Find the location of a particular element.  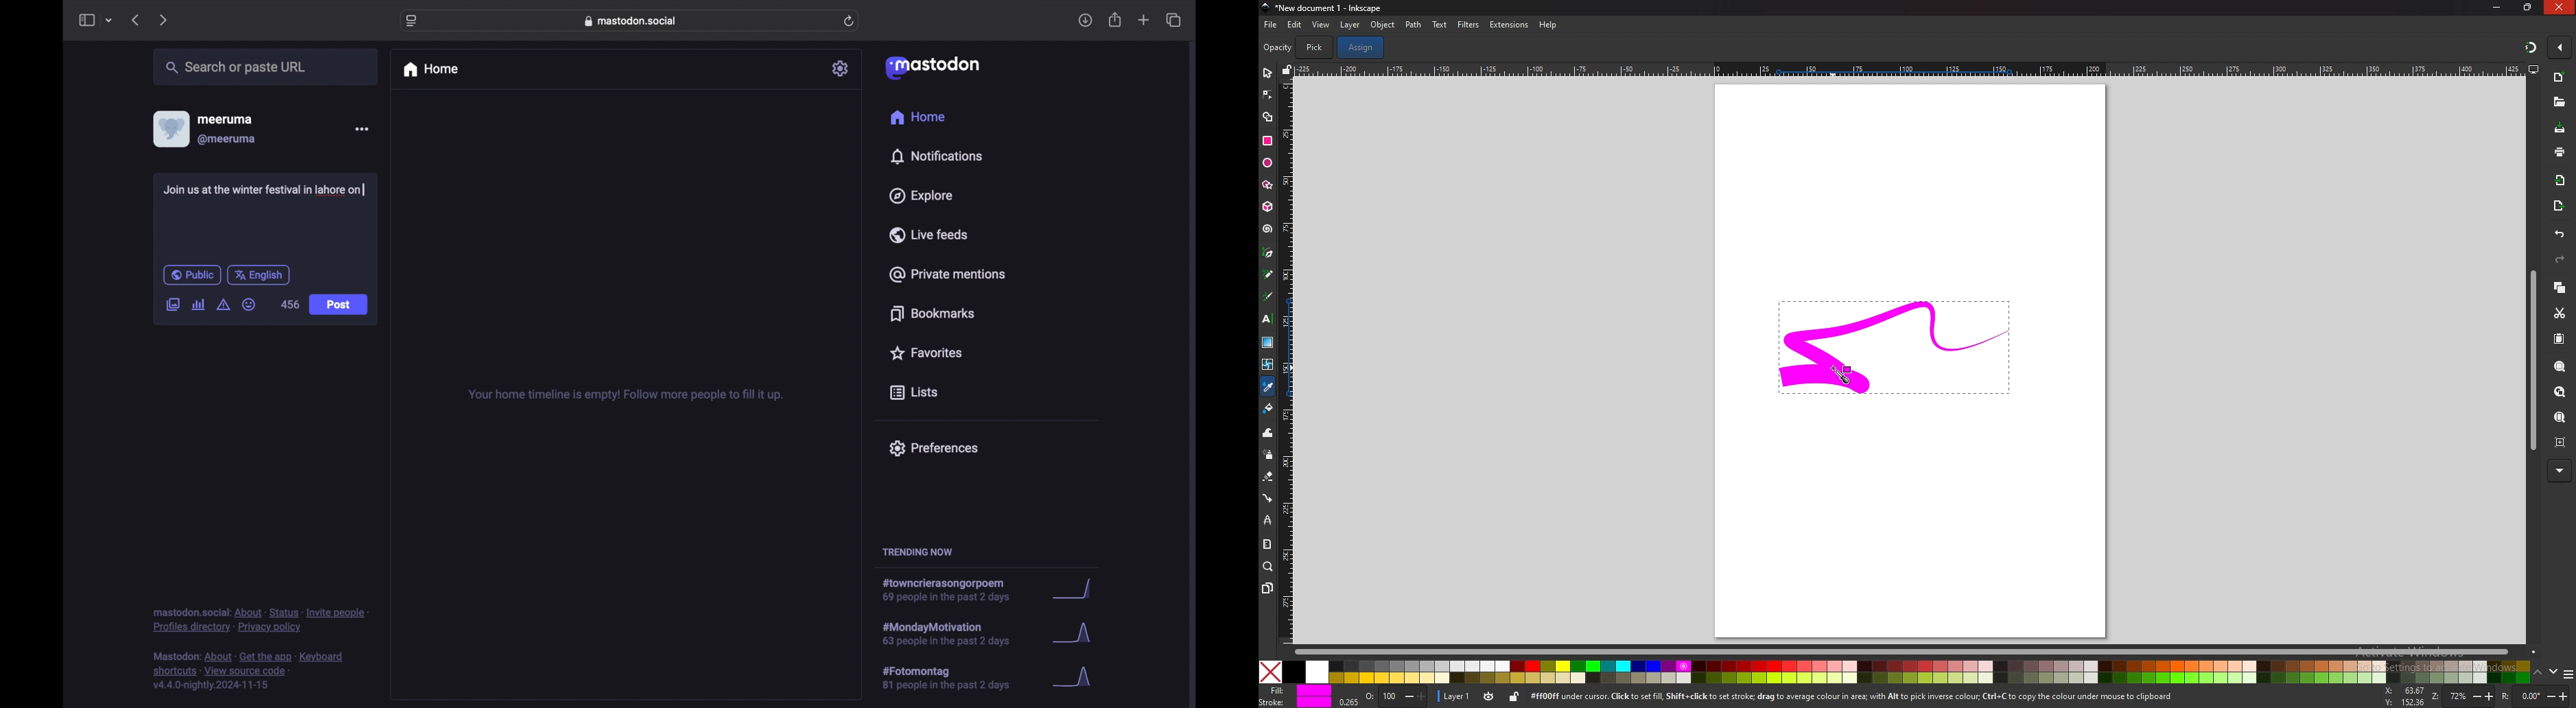

graph is located at coordinates (1076, 590).